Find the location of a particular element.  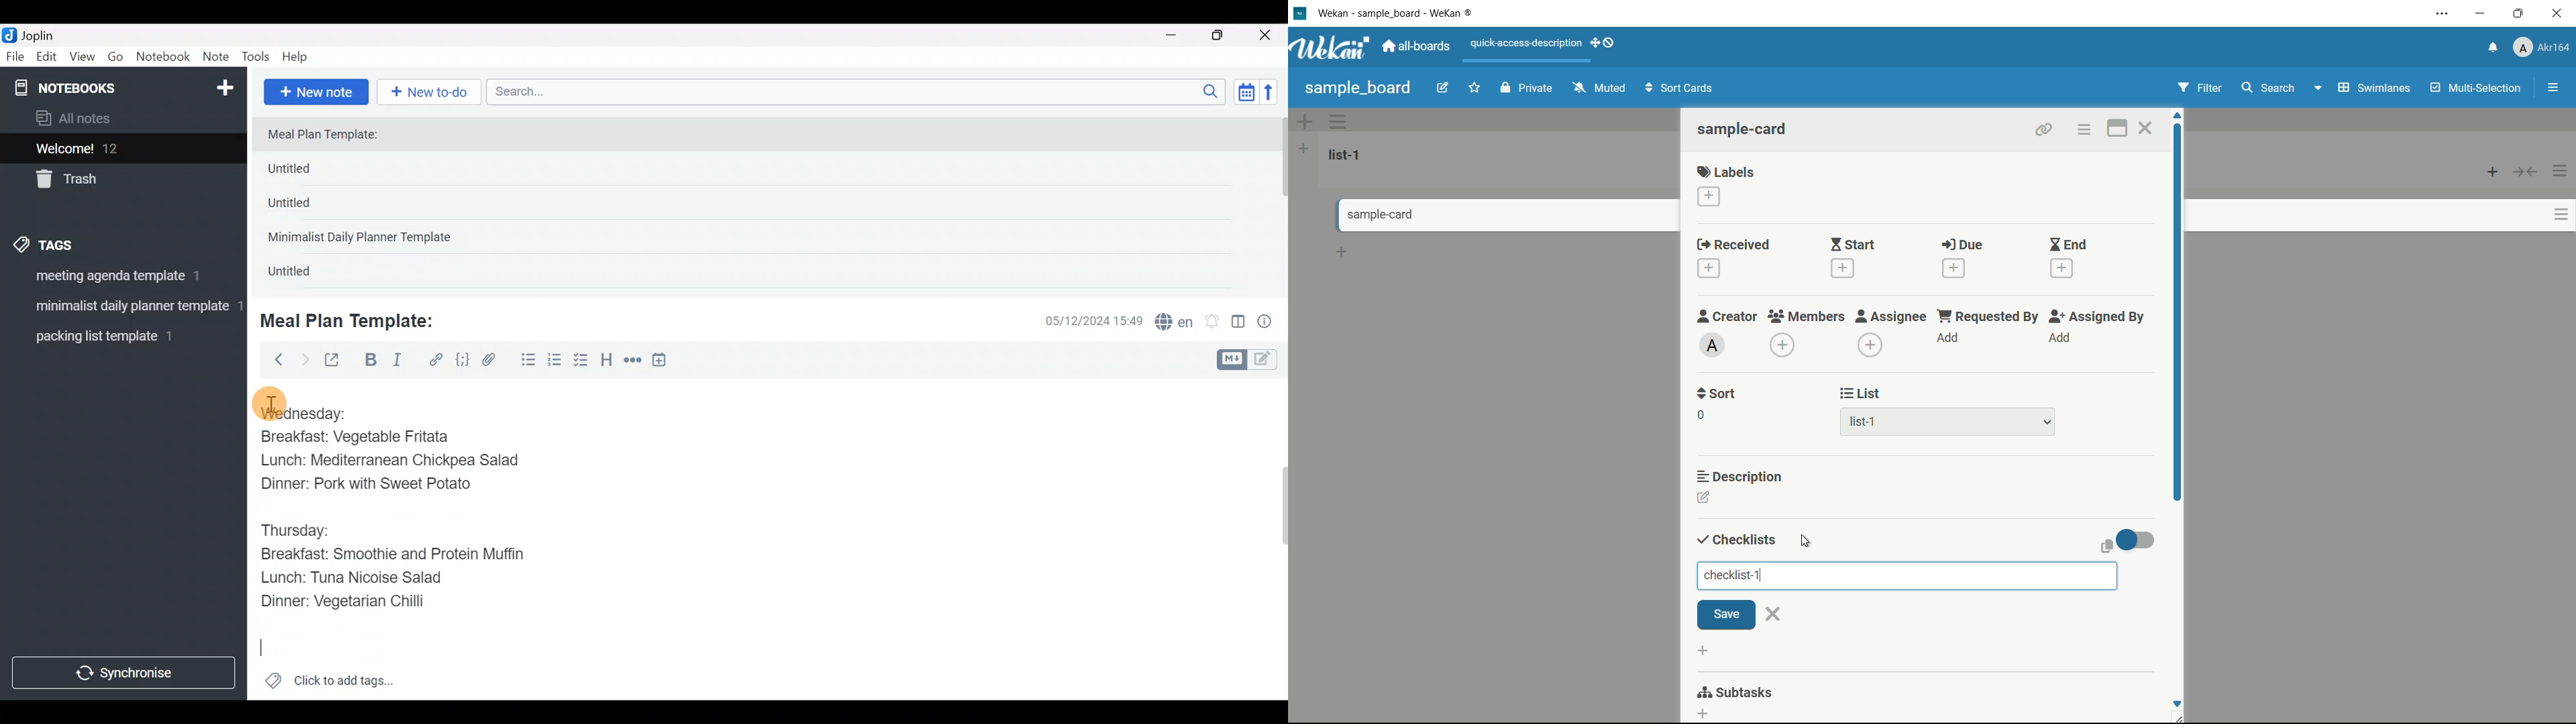

Hyperlink is located at coordinates (436, 360).